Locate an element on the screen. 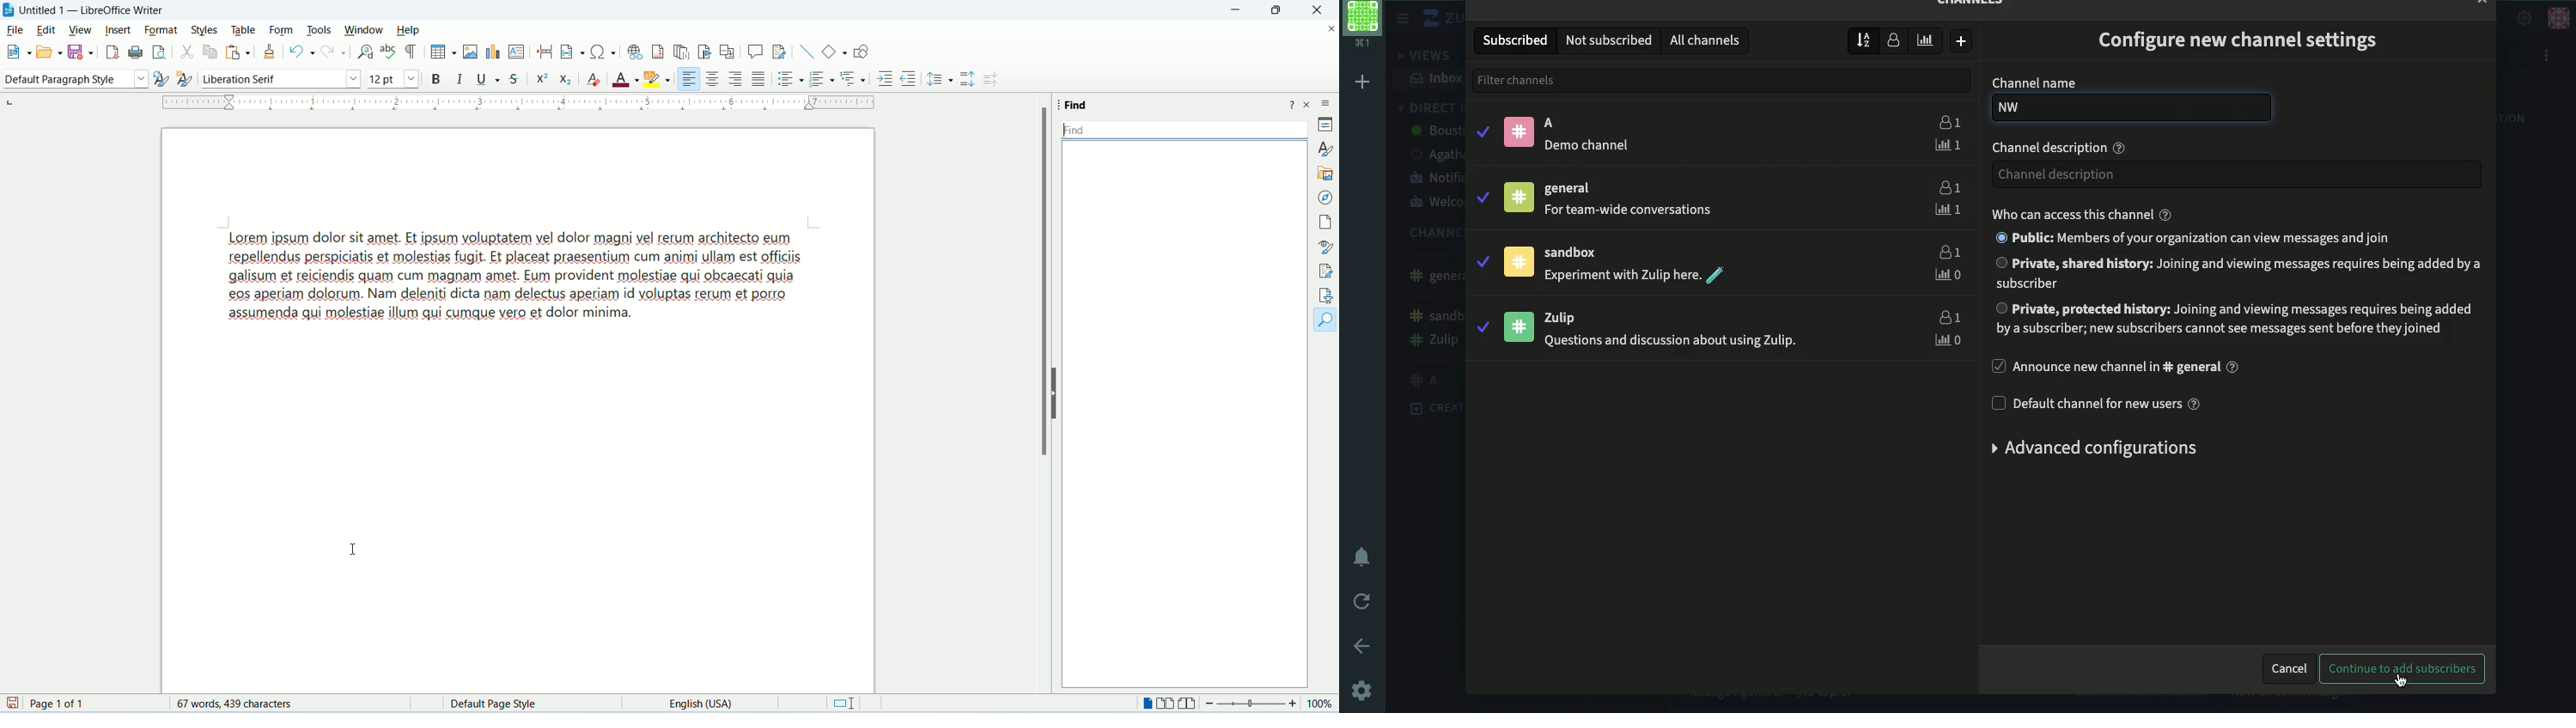 This screenshot has width=2576, height=728. back is located at coordinates (1366, 645).